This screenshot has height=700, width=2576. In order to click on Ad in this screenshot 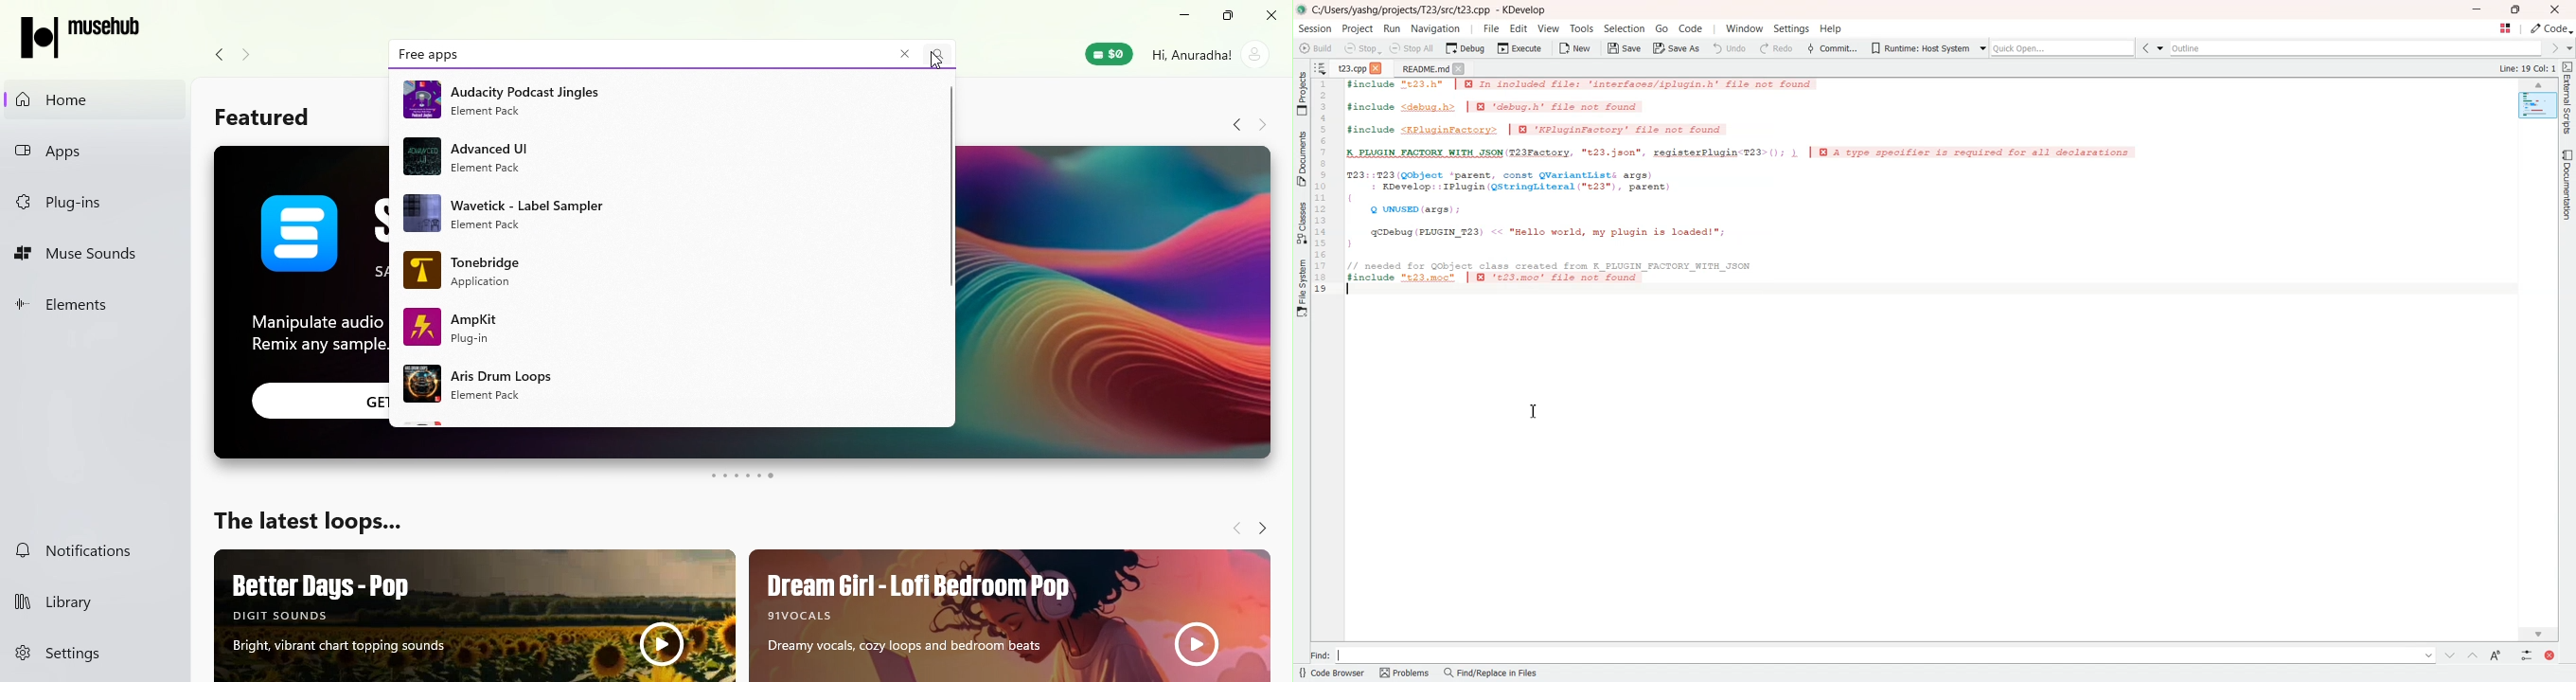, I will do `click(666, 329)`.